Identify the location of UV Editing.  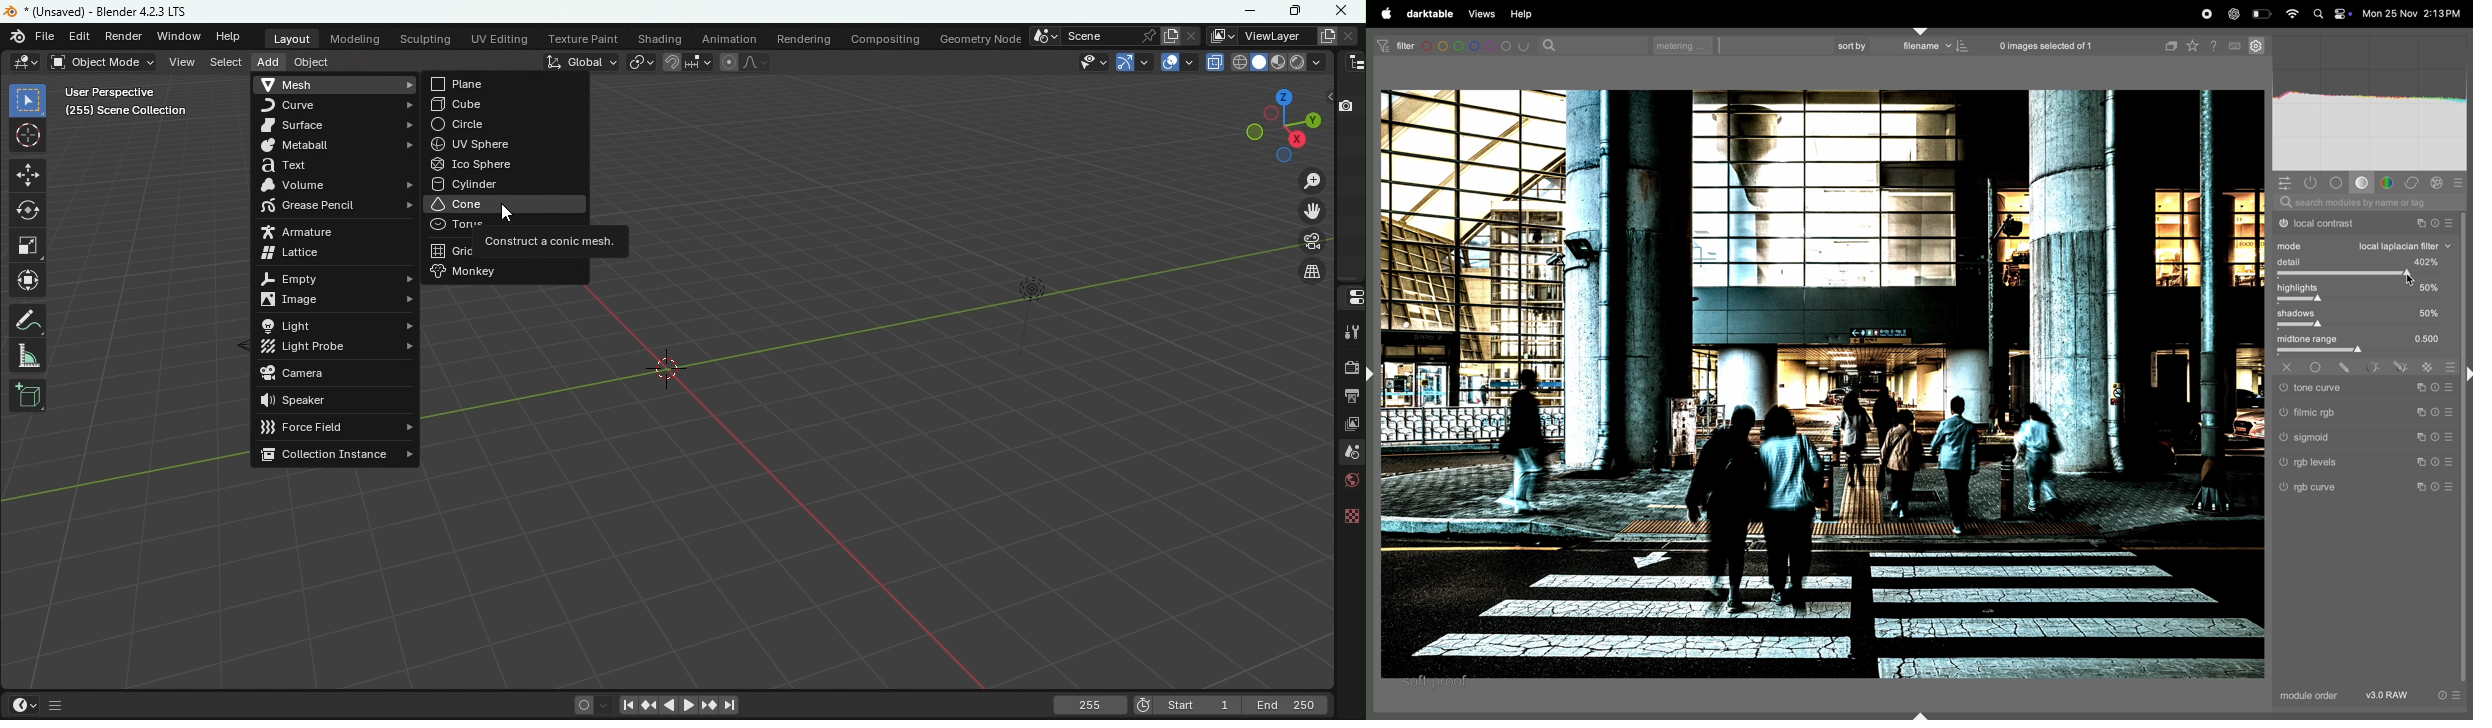
(499, 36).